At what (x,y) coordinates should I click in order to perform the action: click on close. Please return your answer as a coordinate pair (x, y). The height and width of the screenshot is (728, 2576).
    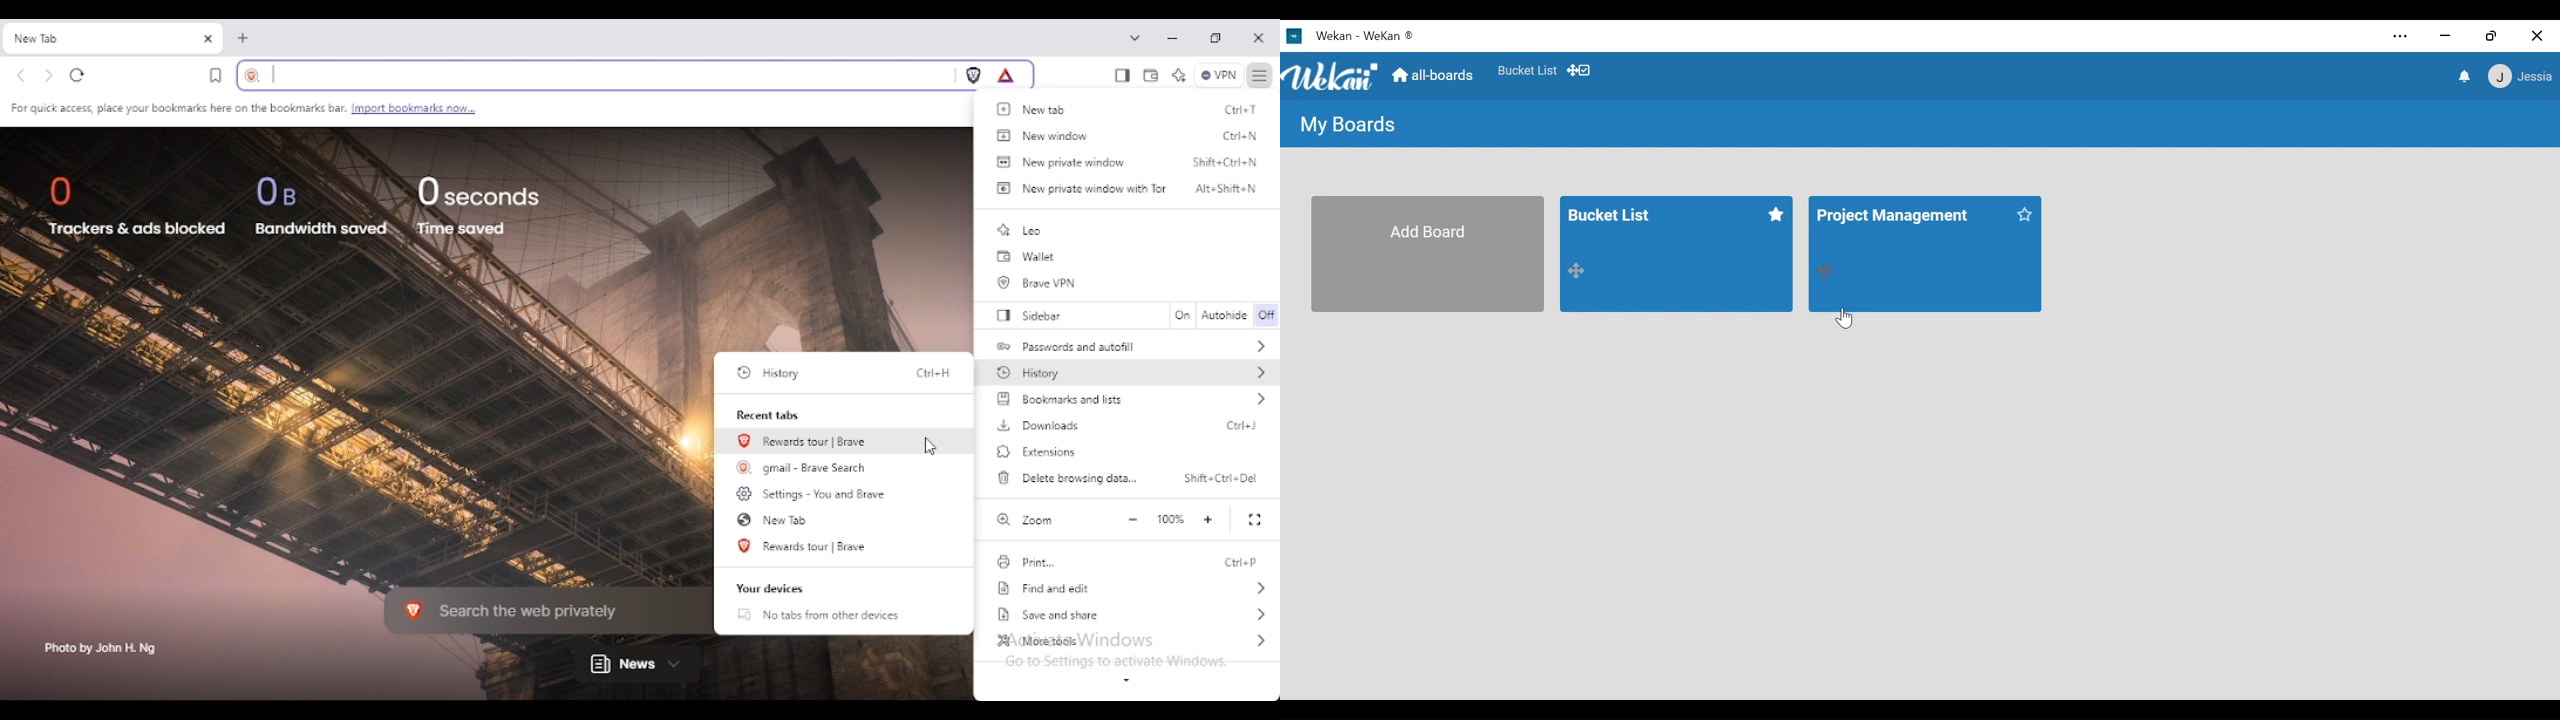
    Looking at the image, I should click on (2535, 35).